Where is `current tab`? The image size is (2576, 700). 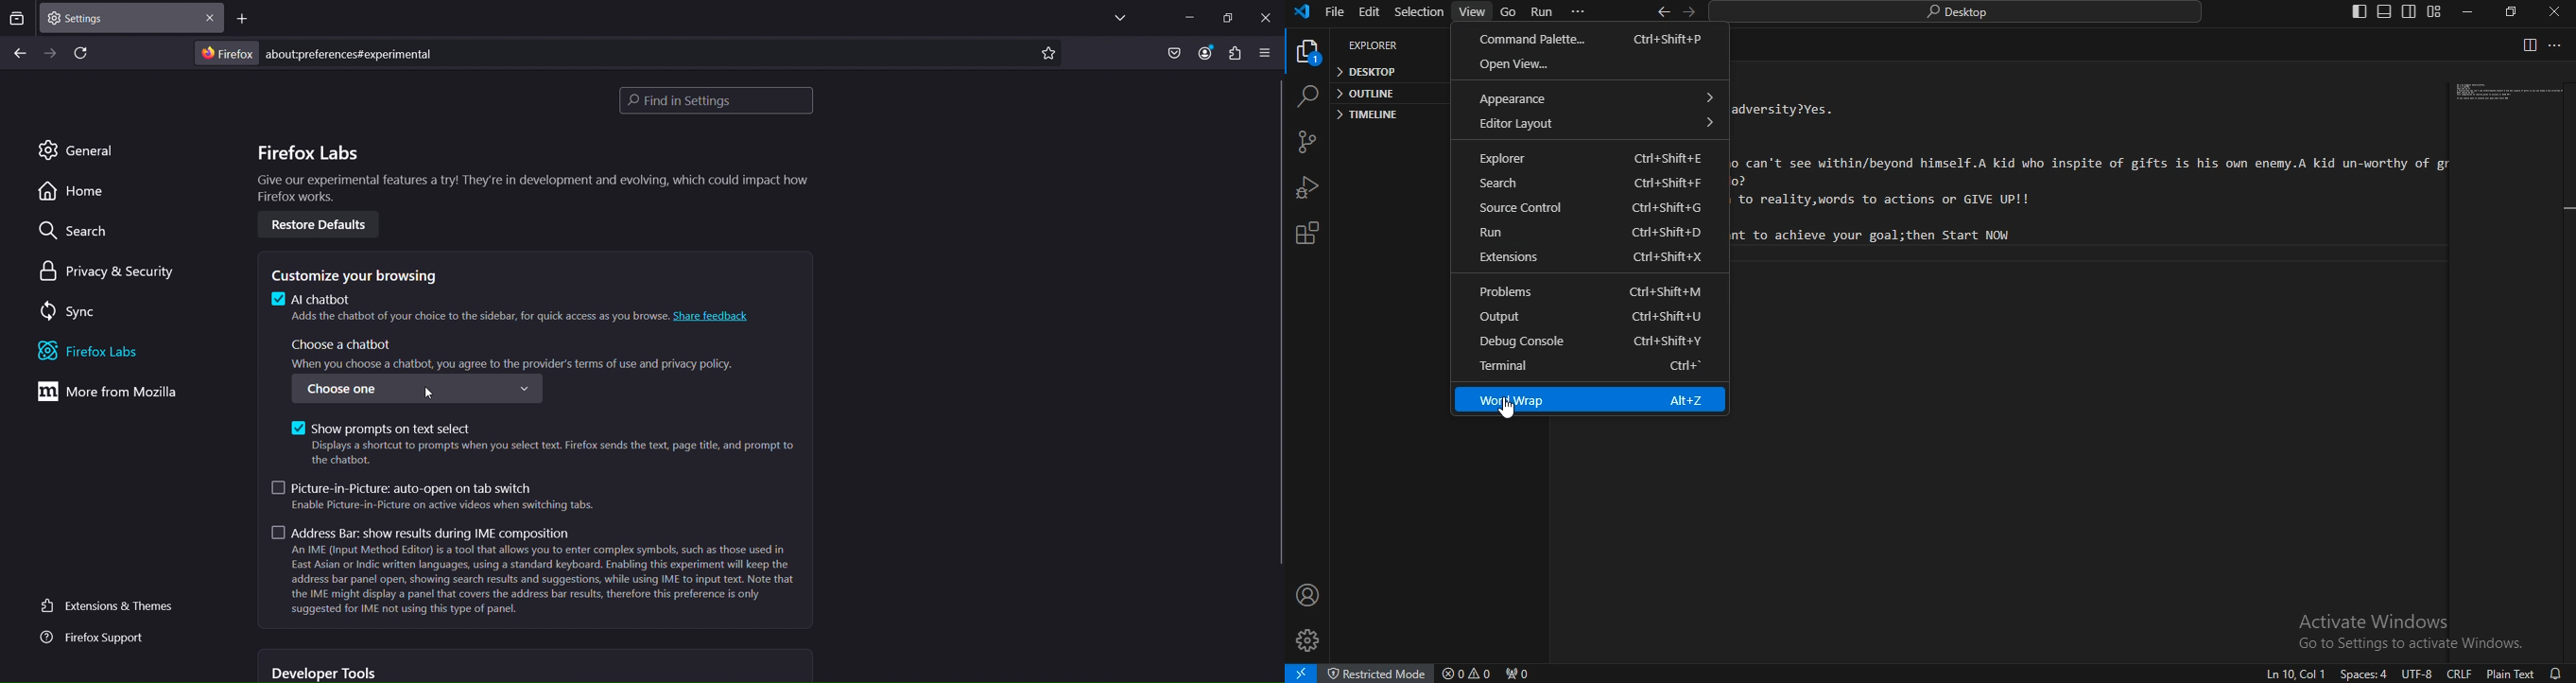
current tab is located at coordinates (88, 17).